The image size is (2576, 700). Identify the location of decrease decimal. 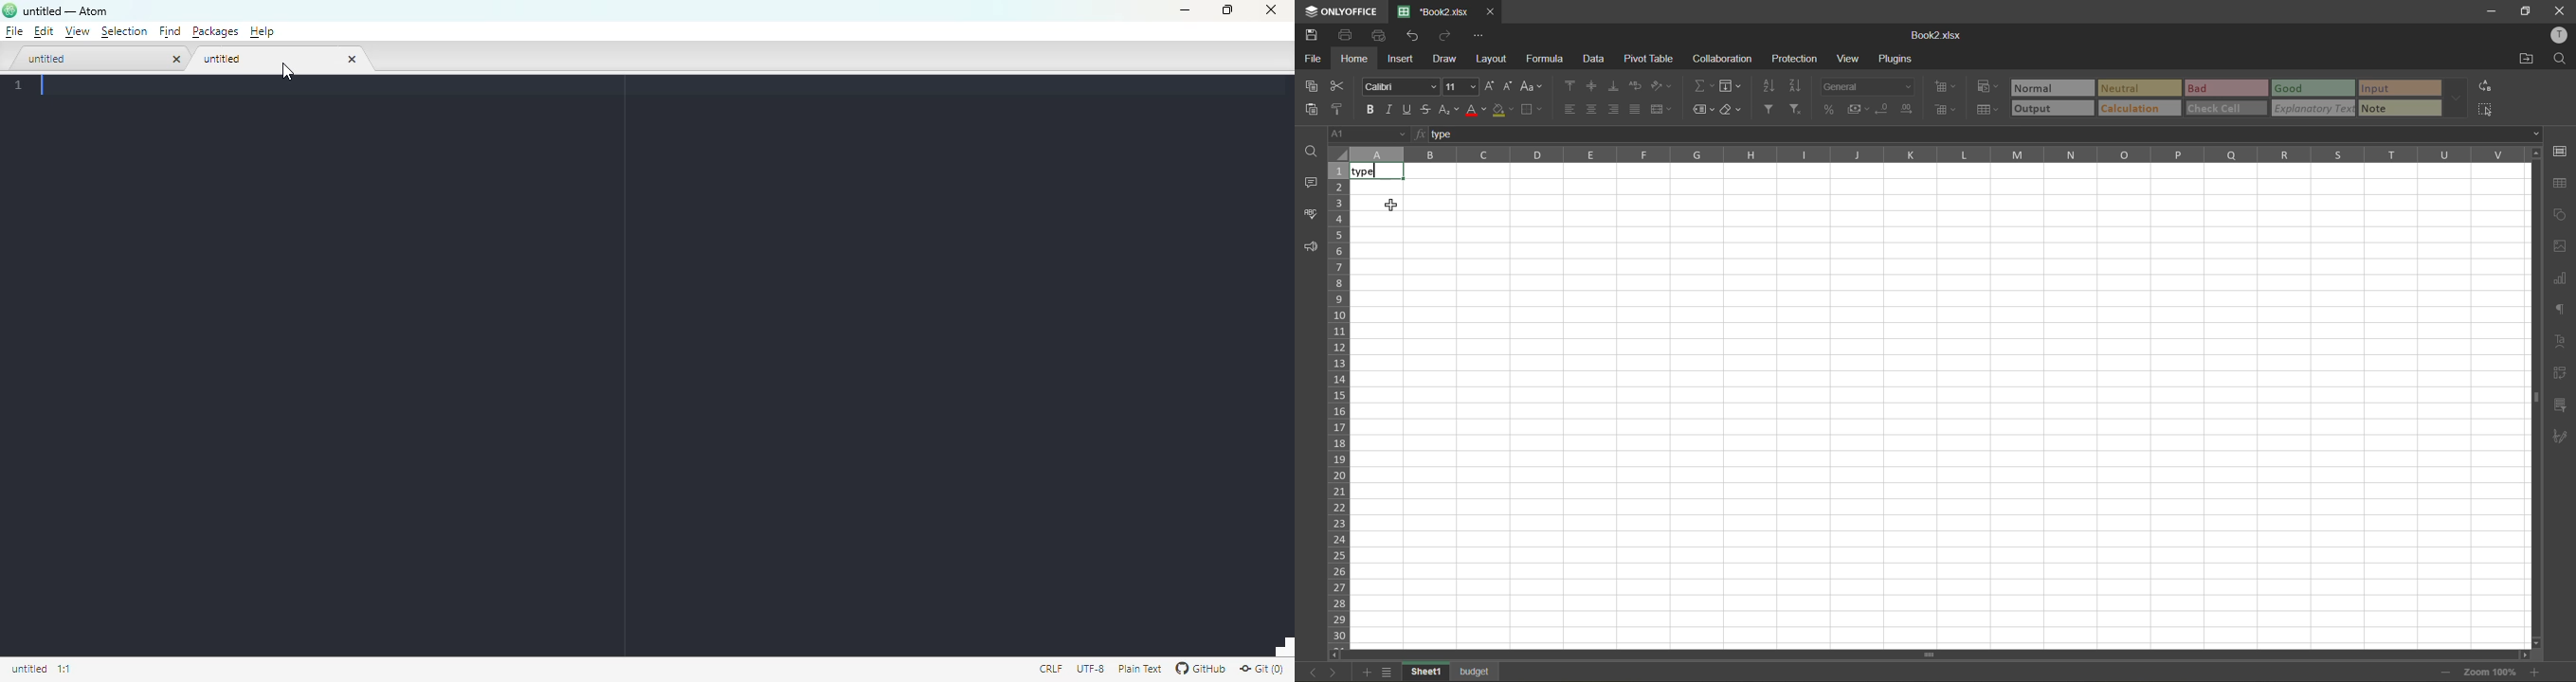
(1882, 109).